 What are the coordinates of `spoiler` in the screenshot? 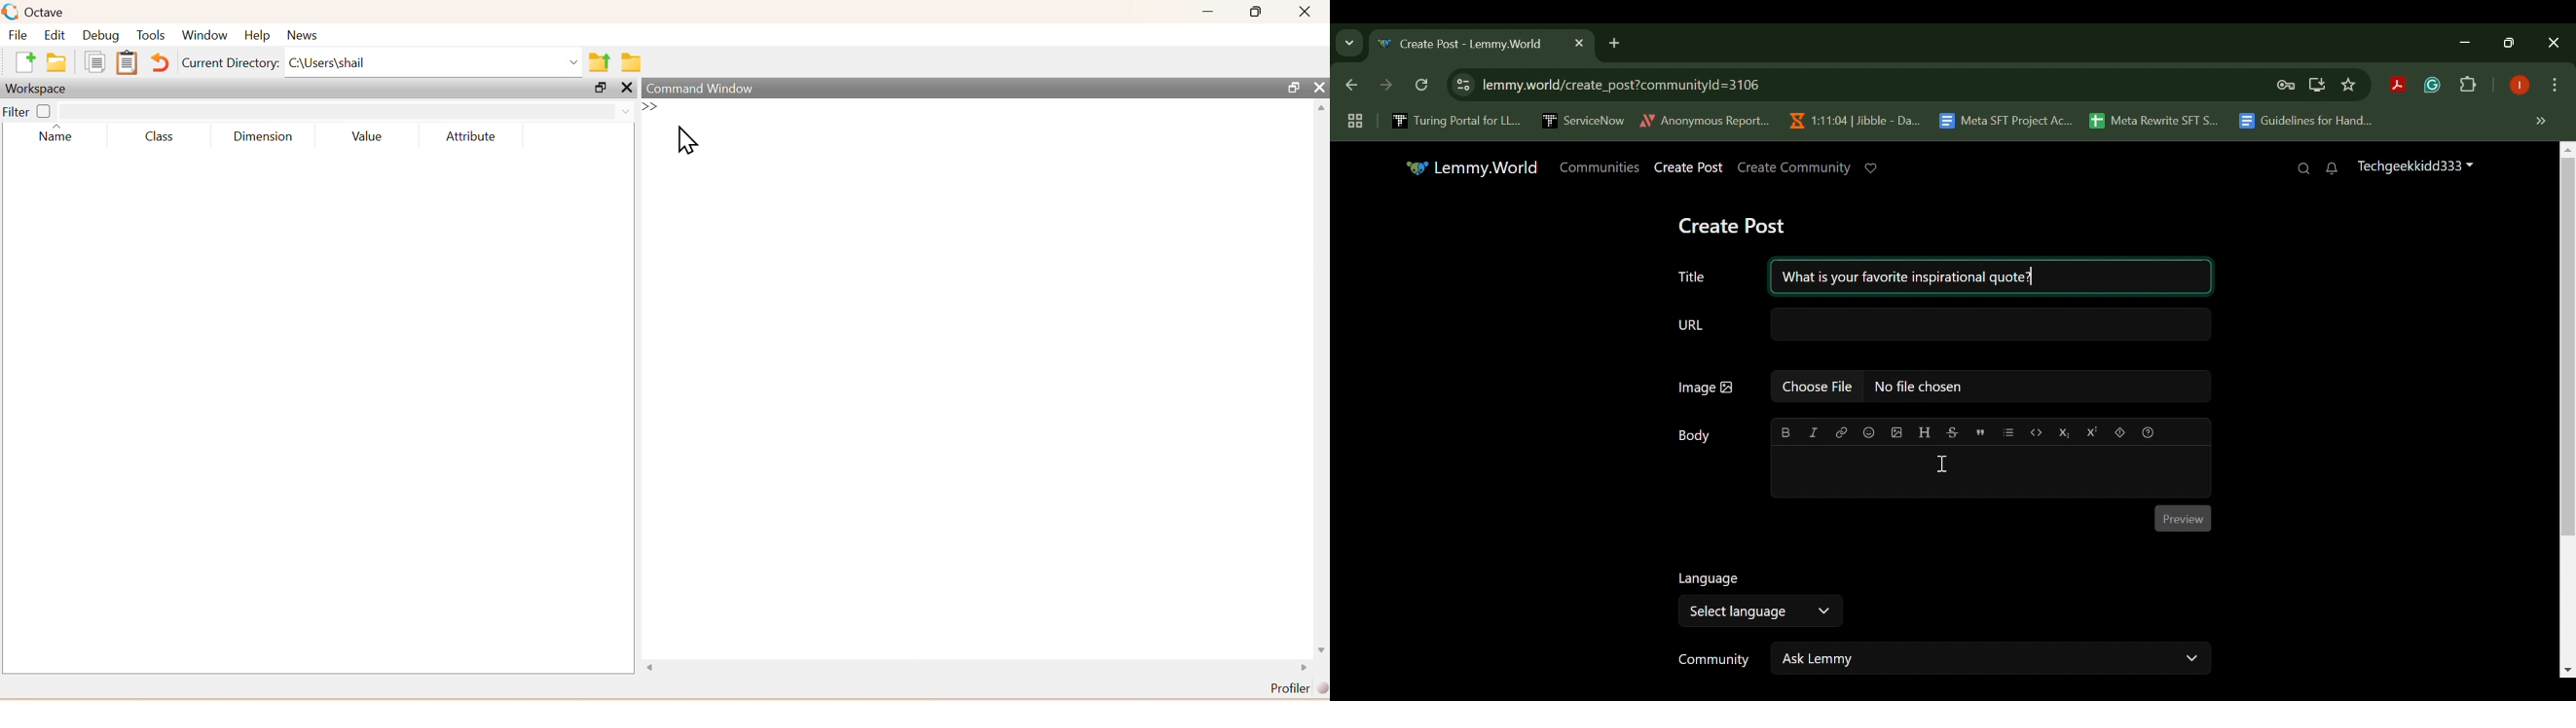 It's located at (2119, 431).